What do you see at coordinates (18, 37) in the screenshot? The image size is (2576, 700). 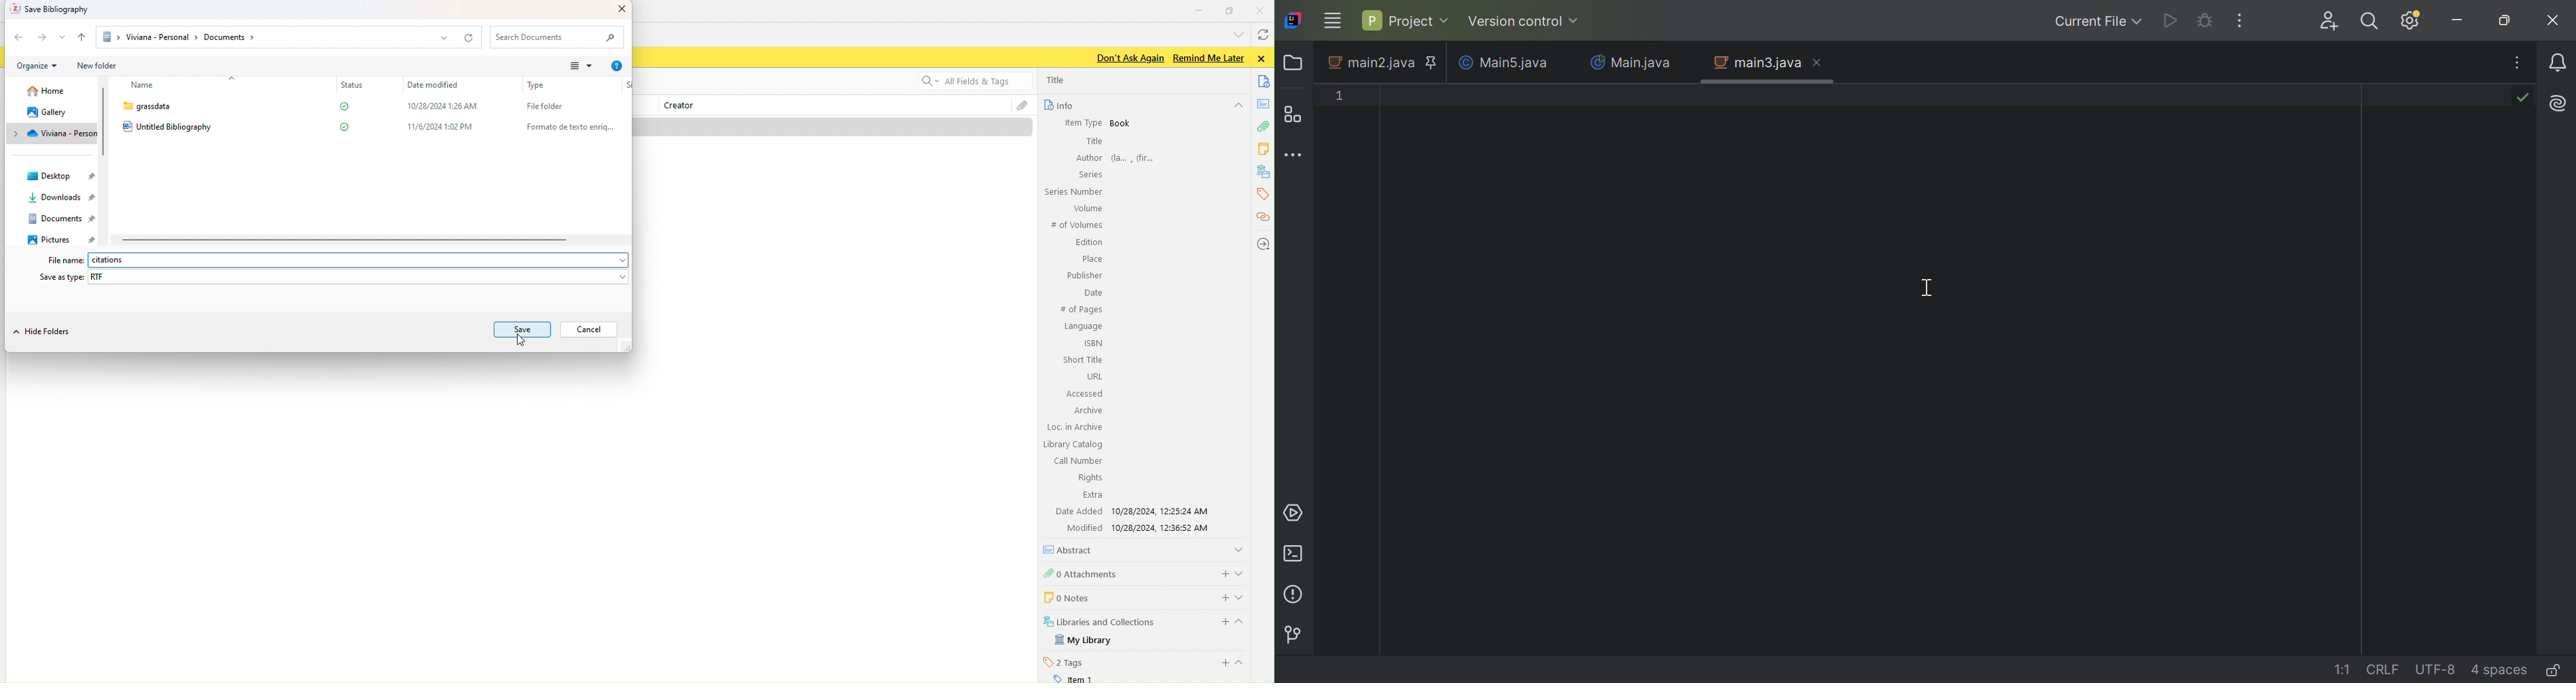 I see `previous` at bounding box center [18, 37].